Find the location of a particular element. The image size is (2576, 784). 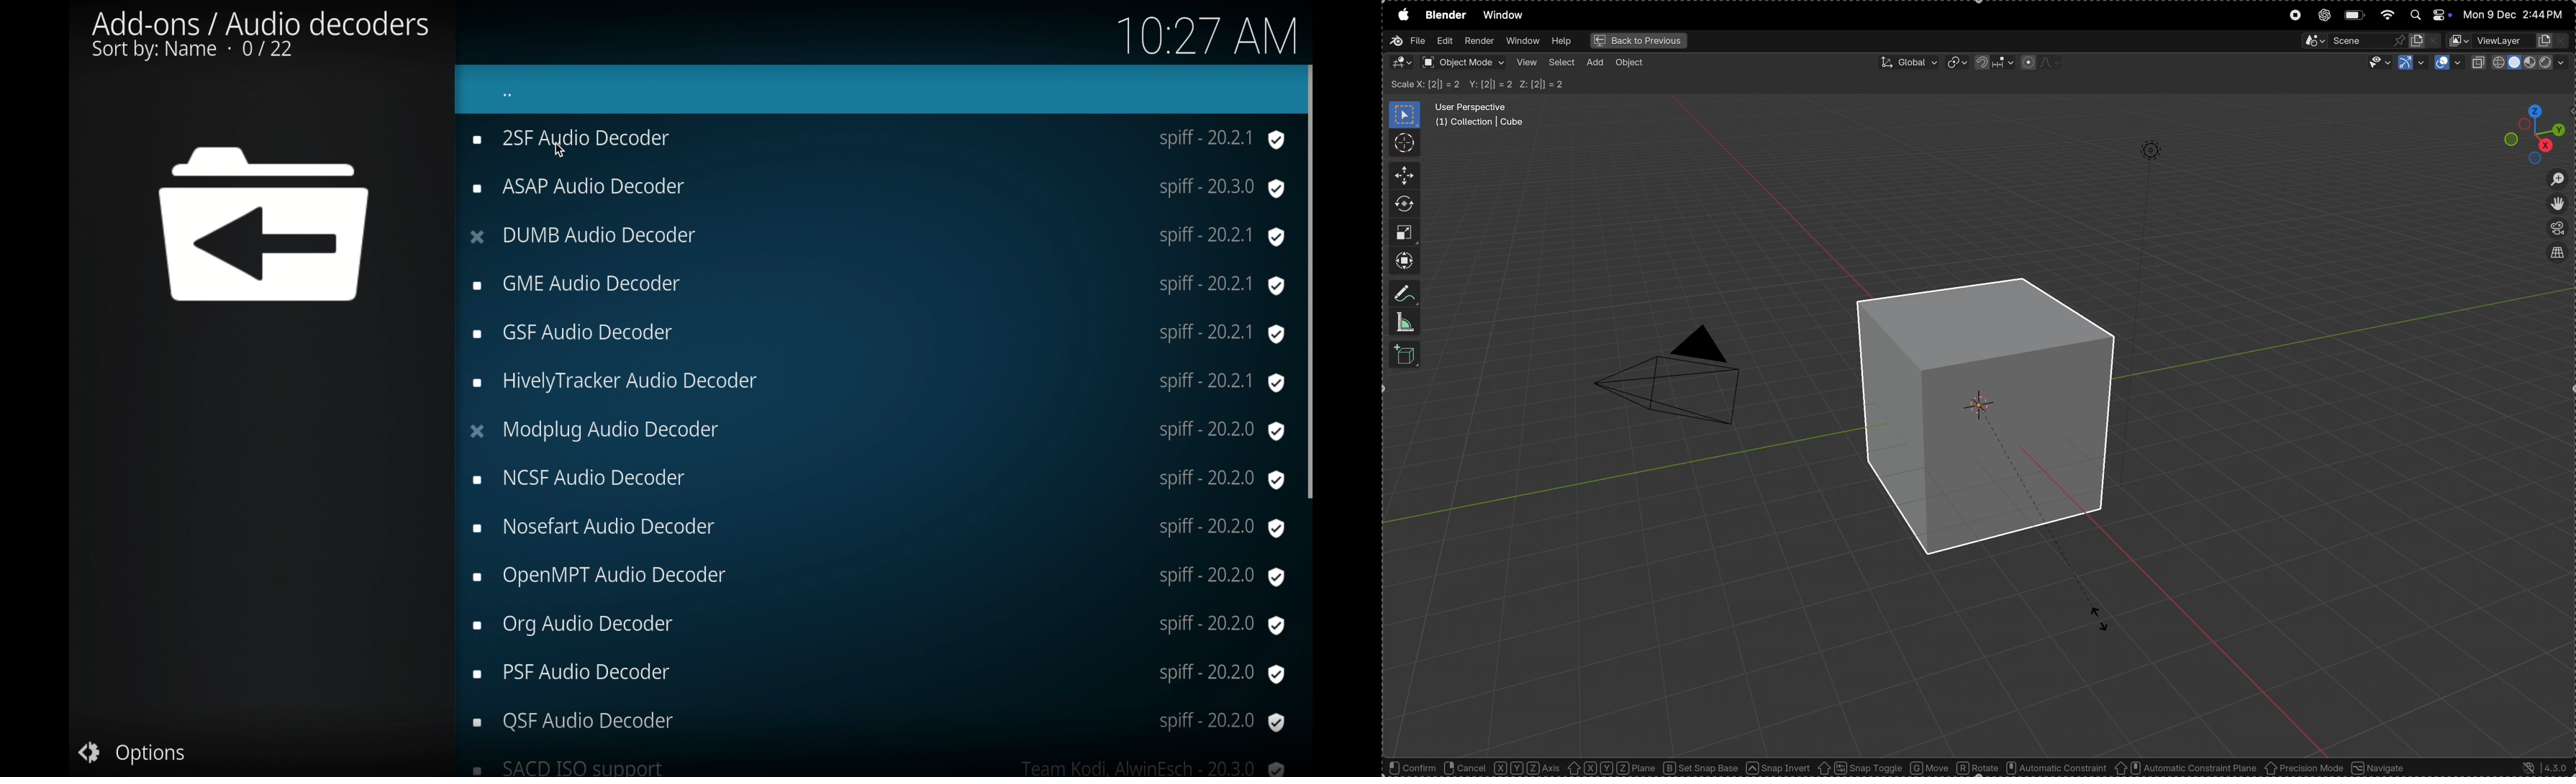

ncsf  Audio decoder is located at coordinates (878, 480).